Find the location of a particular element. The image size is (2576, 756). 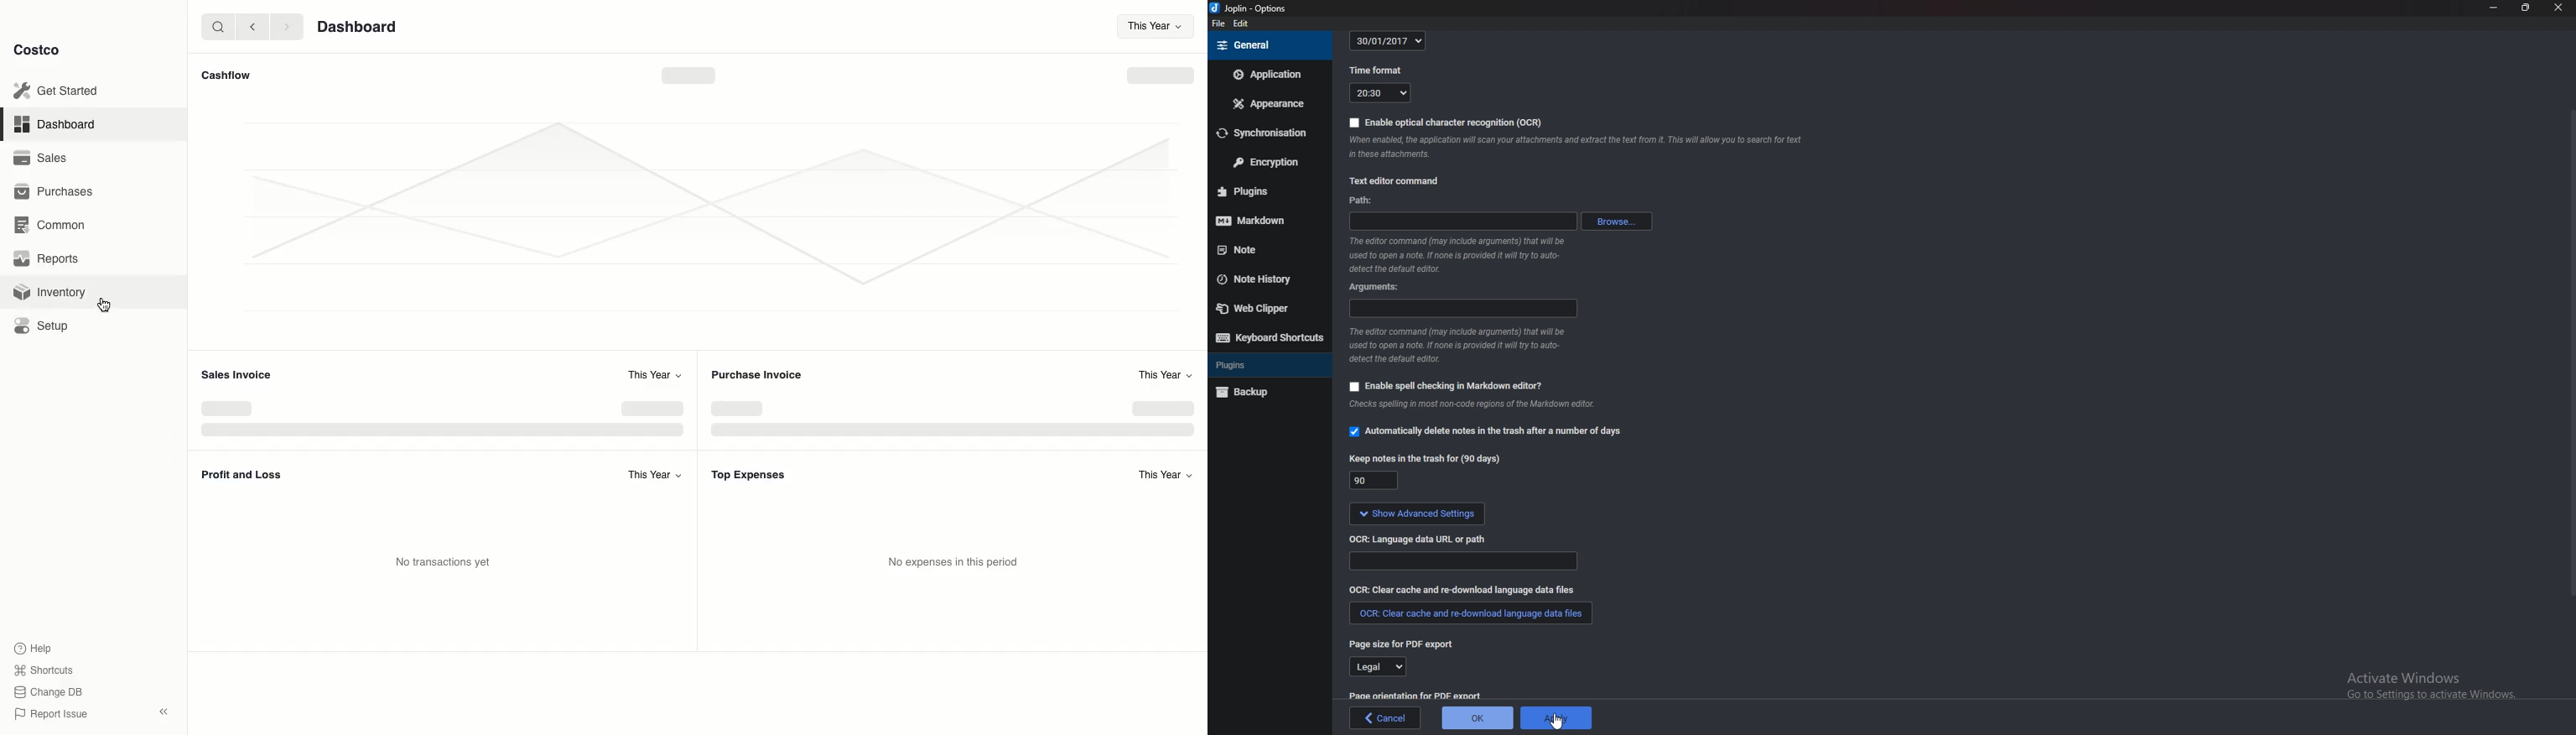

No expenses in this period is located at coordinates (954, 562).